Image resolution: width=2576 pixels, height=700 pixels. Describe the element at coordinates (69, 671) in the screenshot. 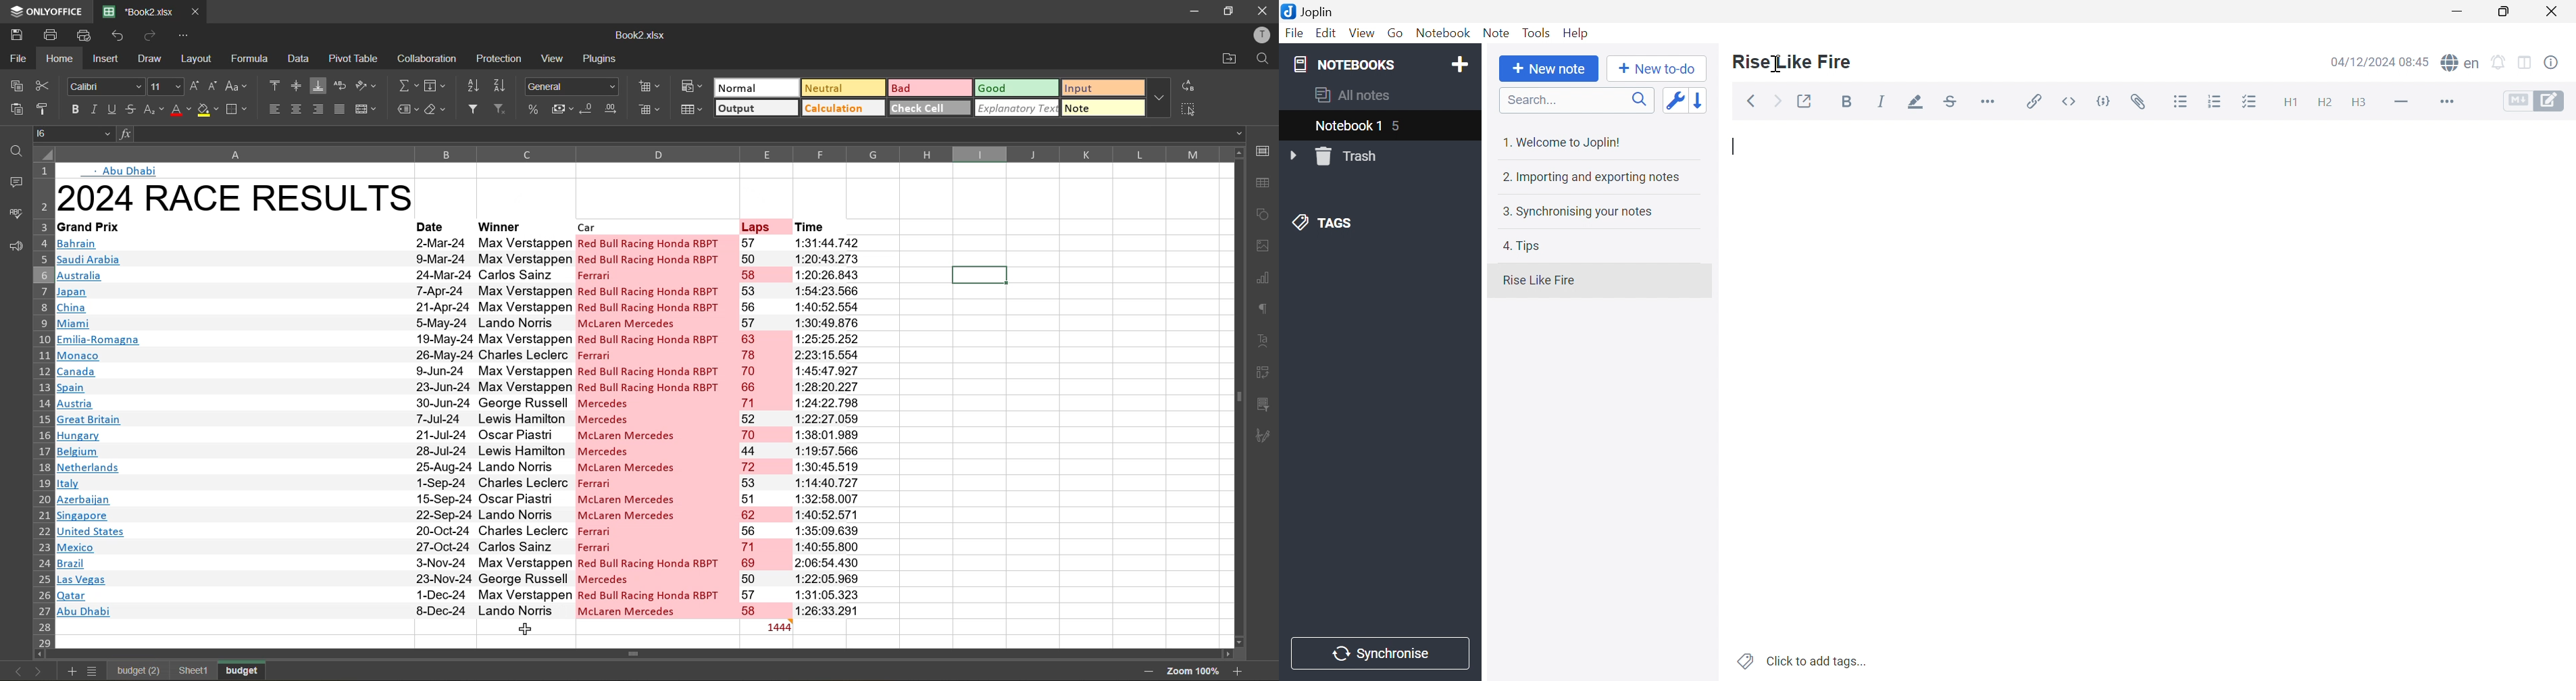

I see `add sheet` at that location.